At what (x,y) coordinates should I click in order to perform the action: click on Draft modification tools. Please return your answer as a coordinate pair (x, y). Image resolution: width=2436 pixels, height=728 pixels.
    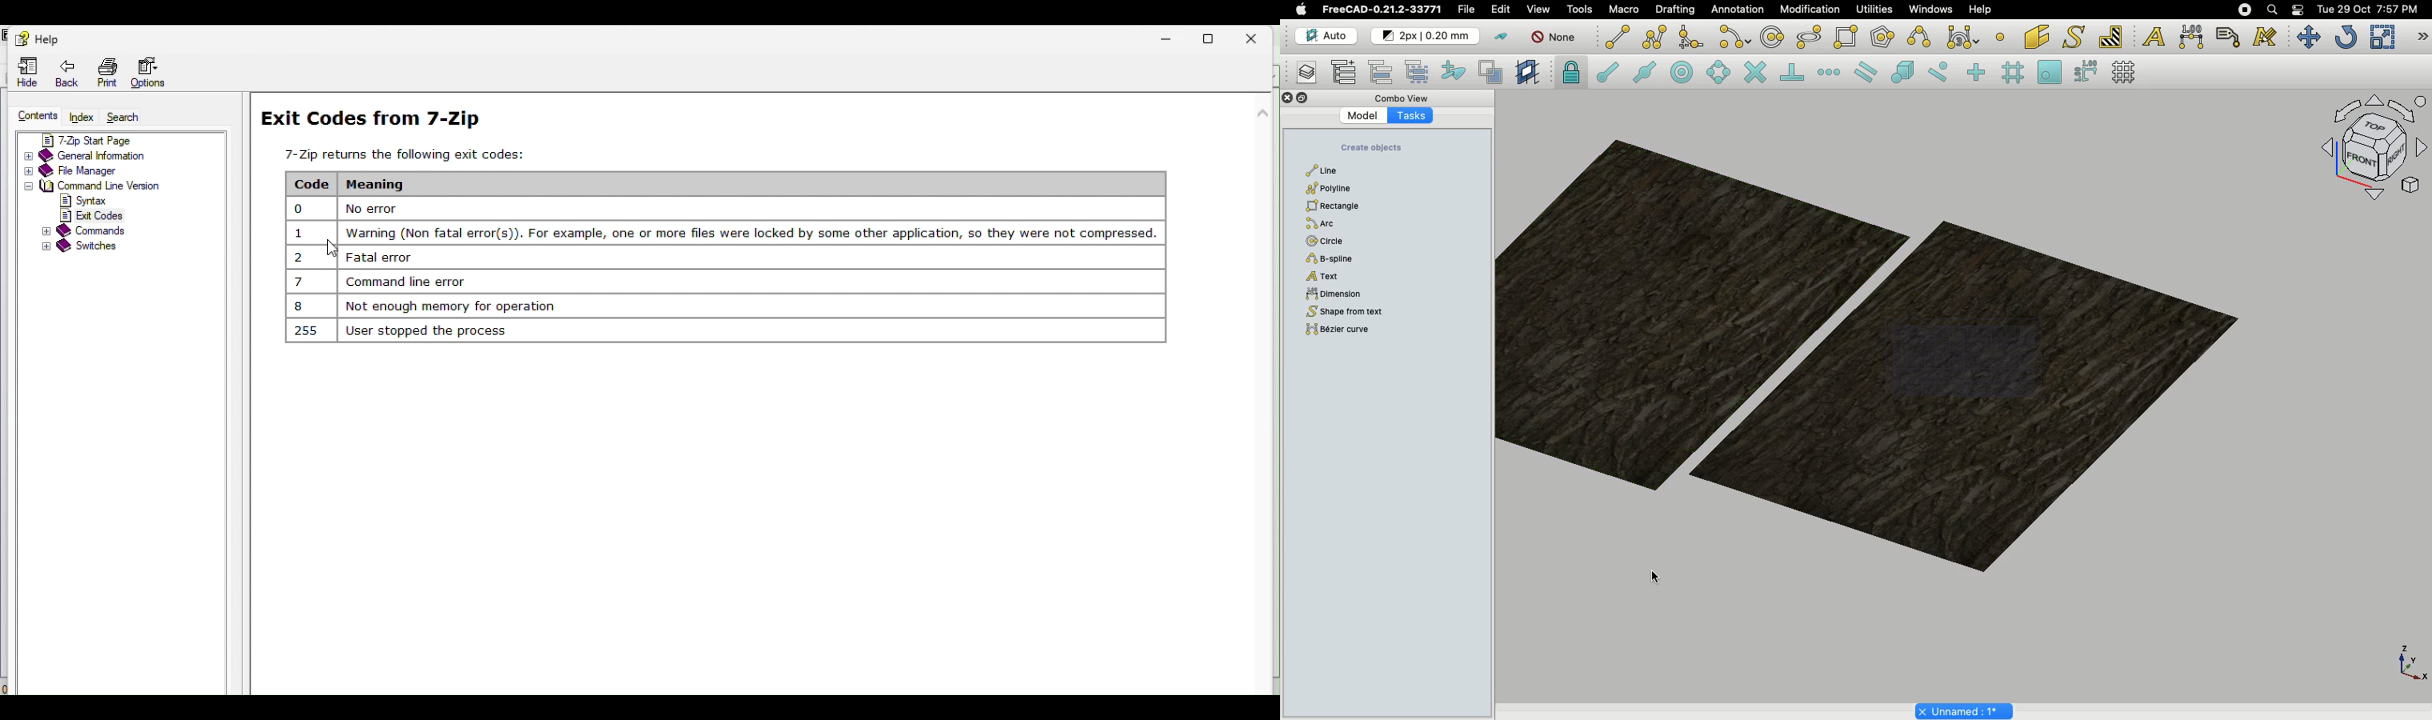
    Looking at the image, I should click on (2422, 38).